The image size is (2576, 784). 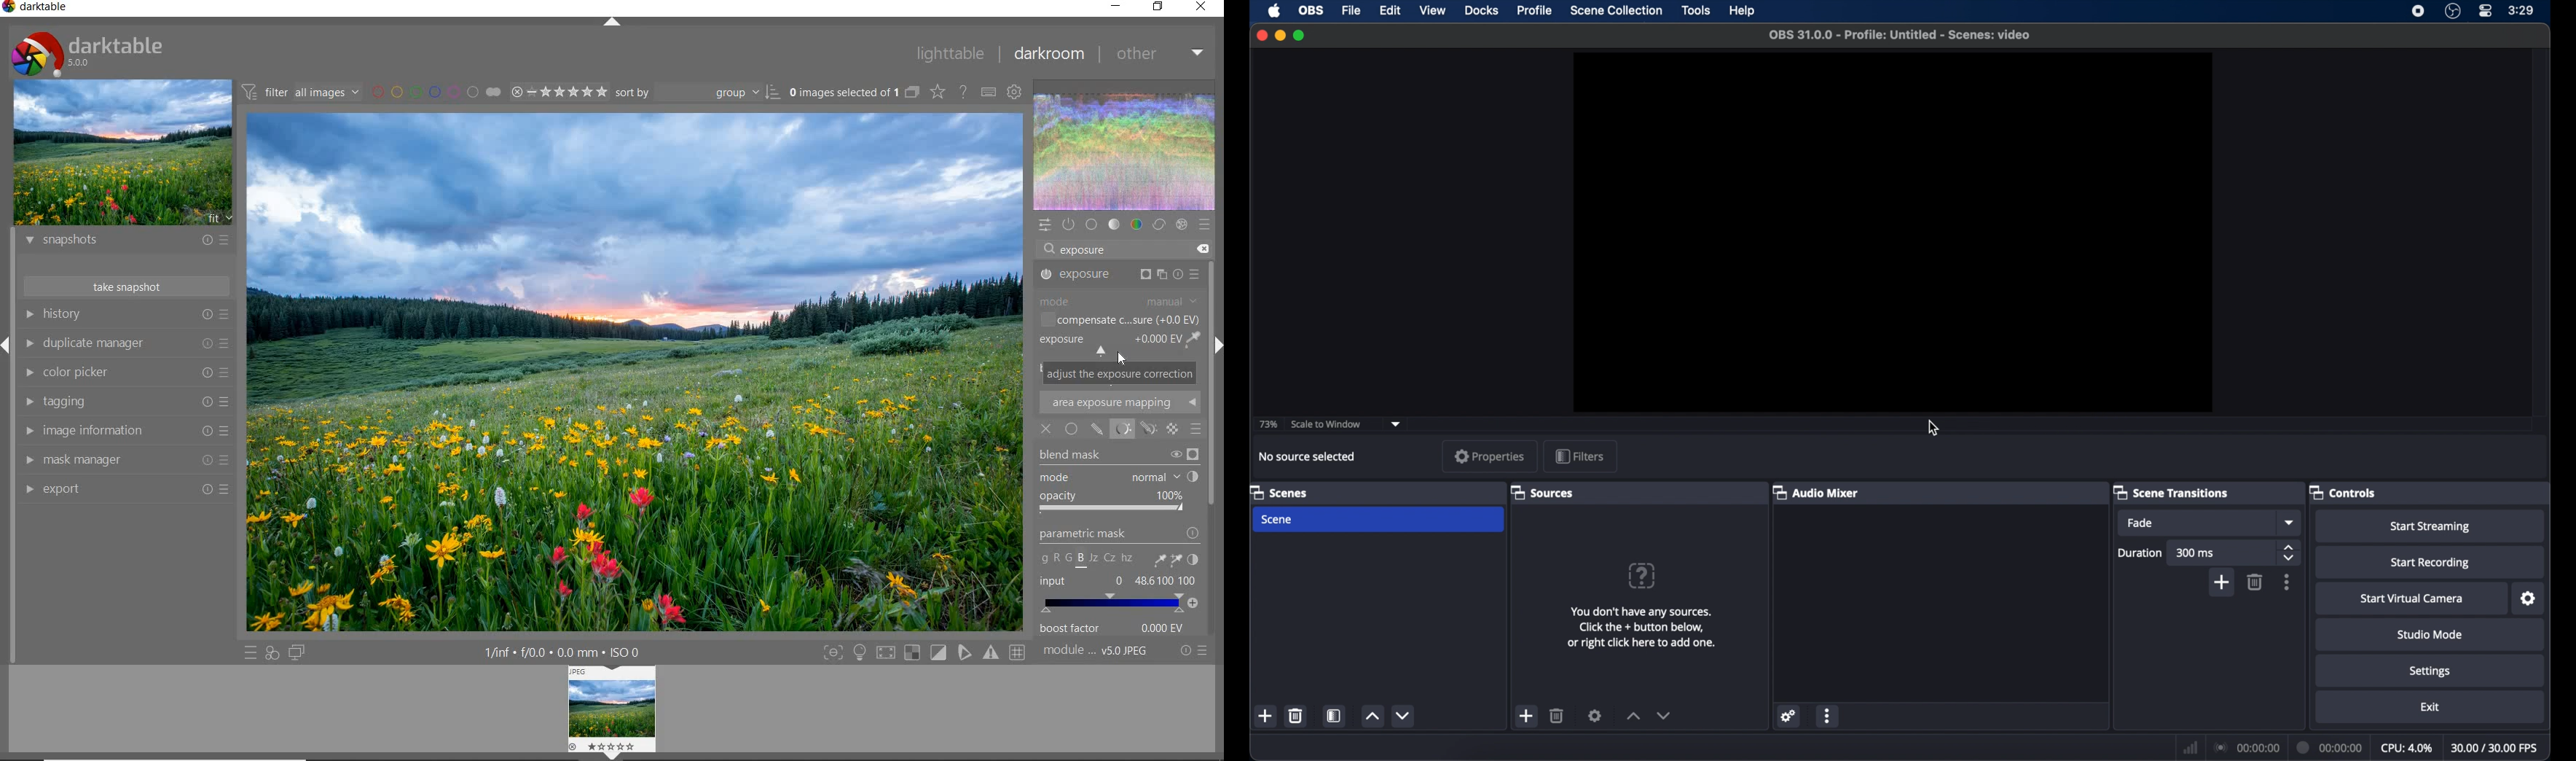 I want to click on minimize, so click(x=1115, y=7).